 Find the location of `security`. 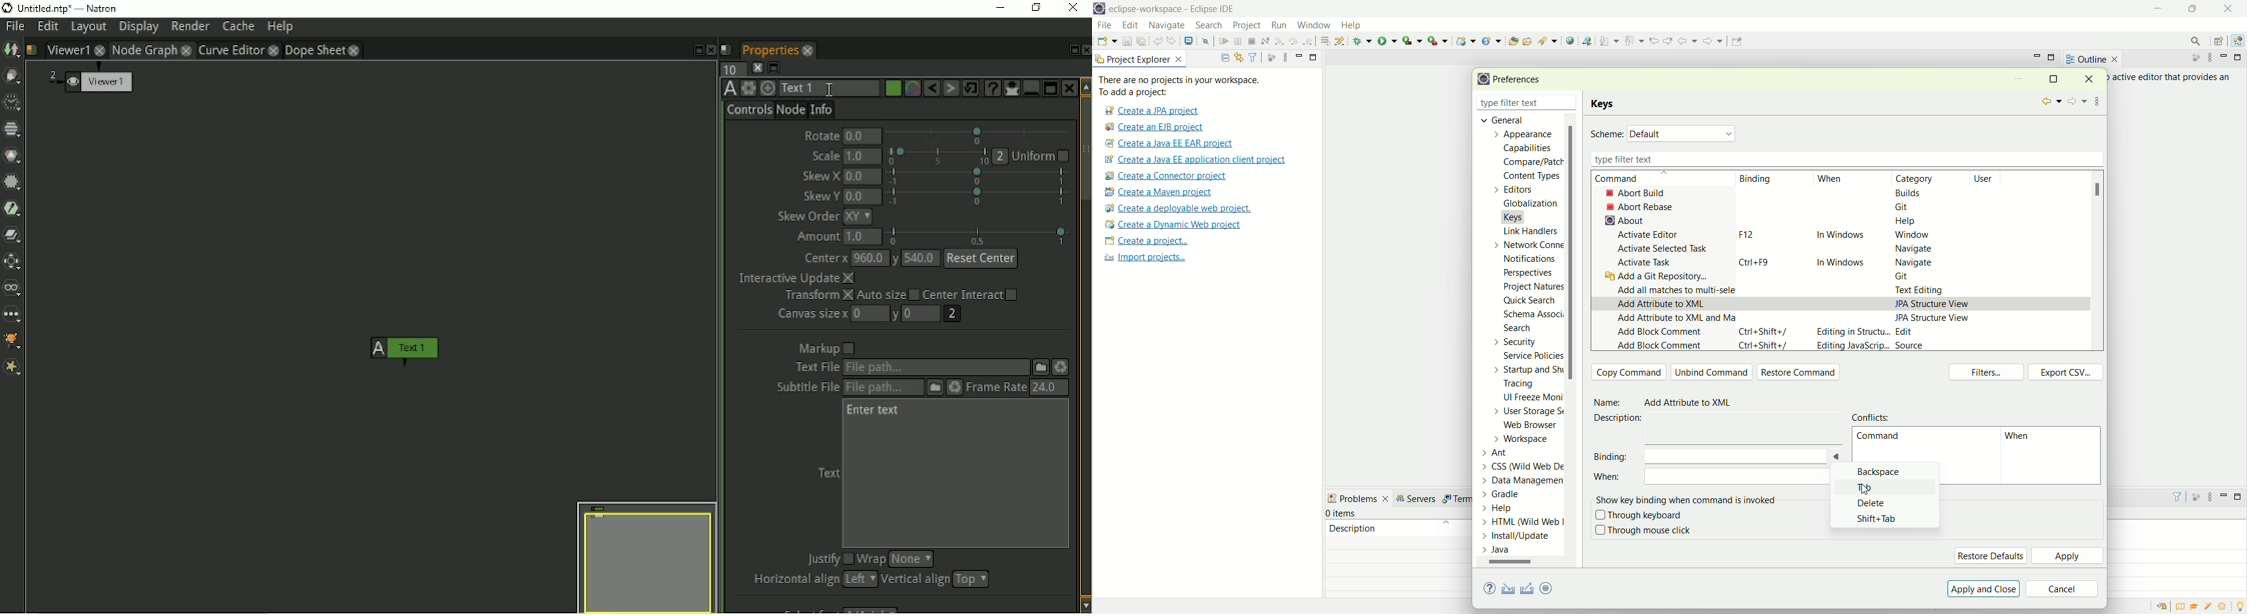

security is located at coordinates (1513, 342).